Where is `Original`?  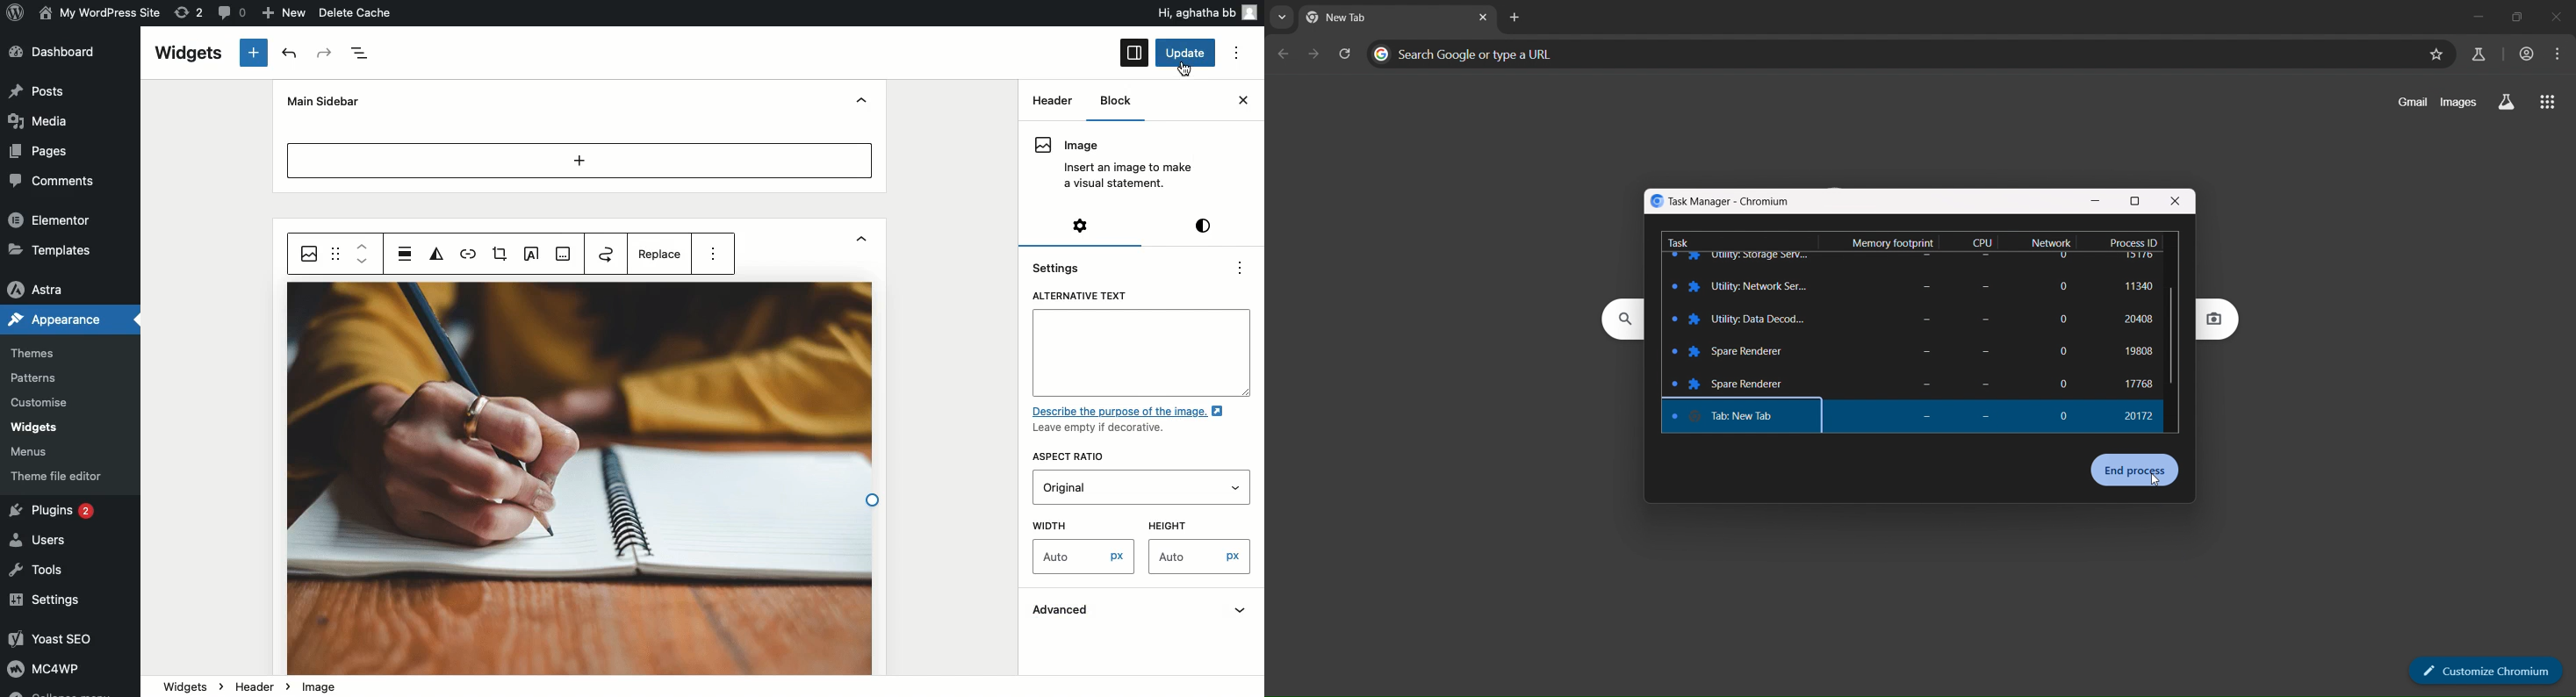 Original is located at coordinates (1098, 486).